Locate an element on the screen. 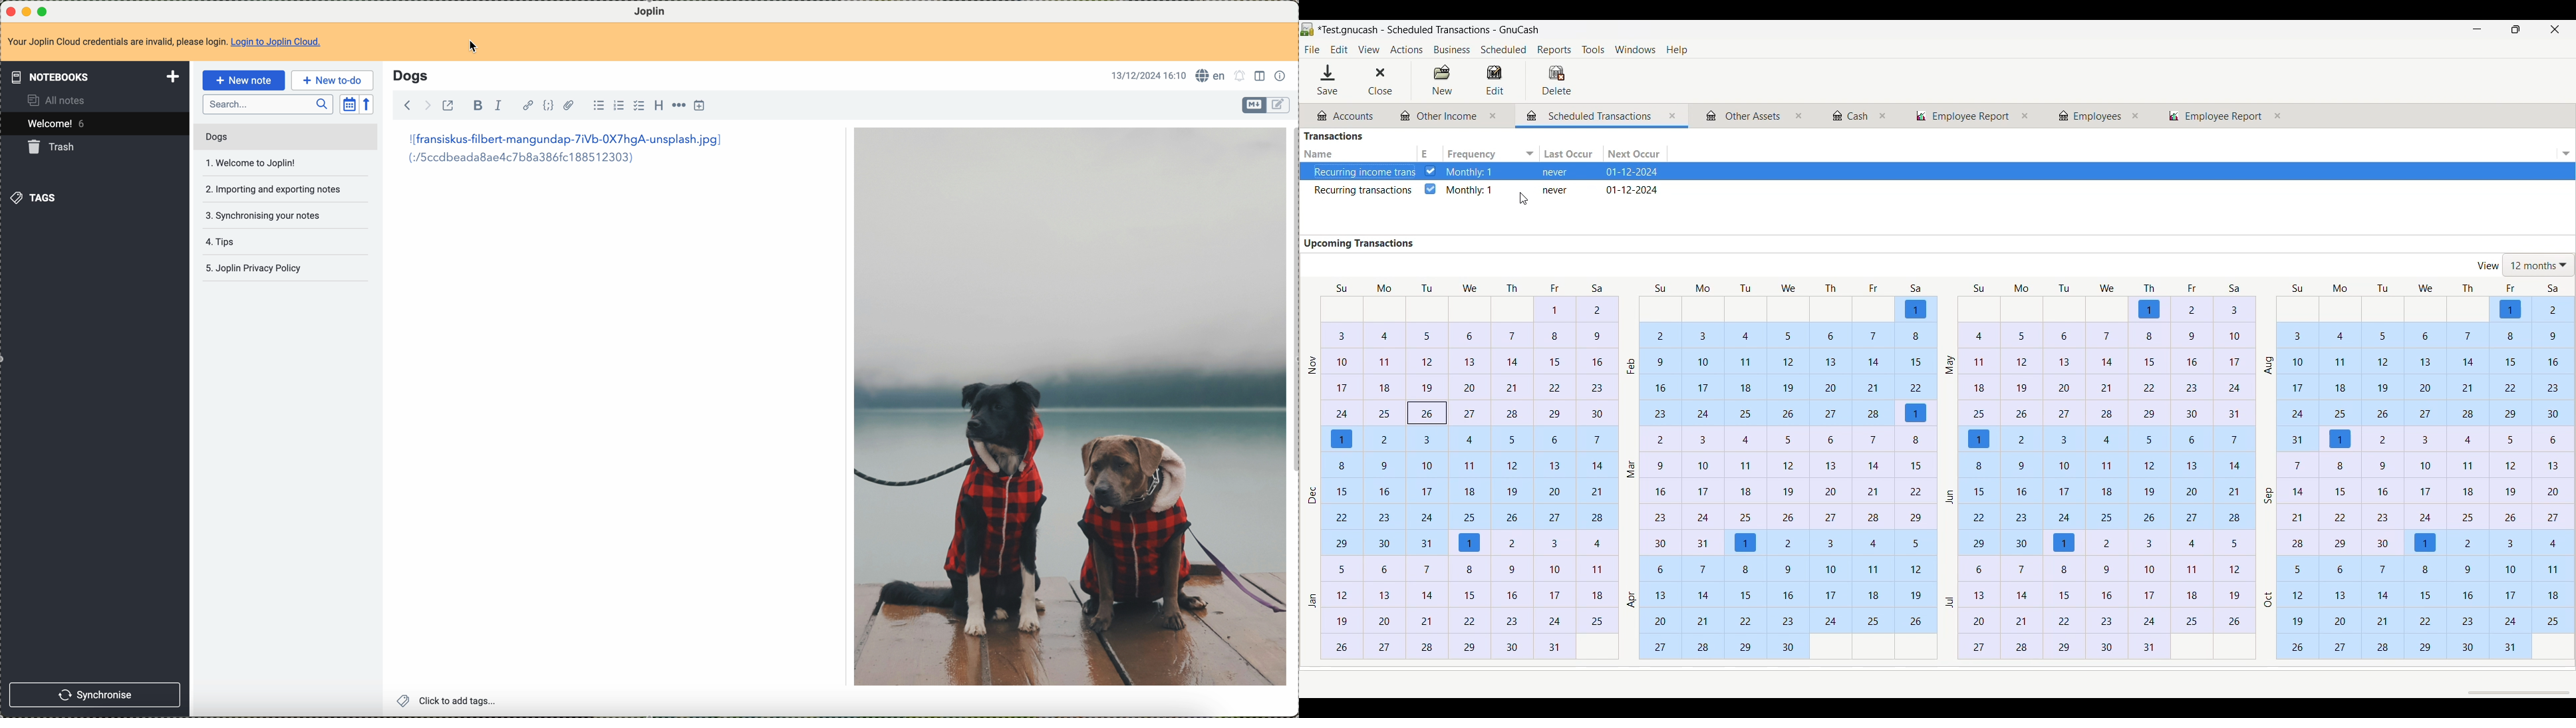 This screenshot has height=728, width=2576. Minimize is located at coordinates (2472, 30).